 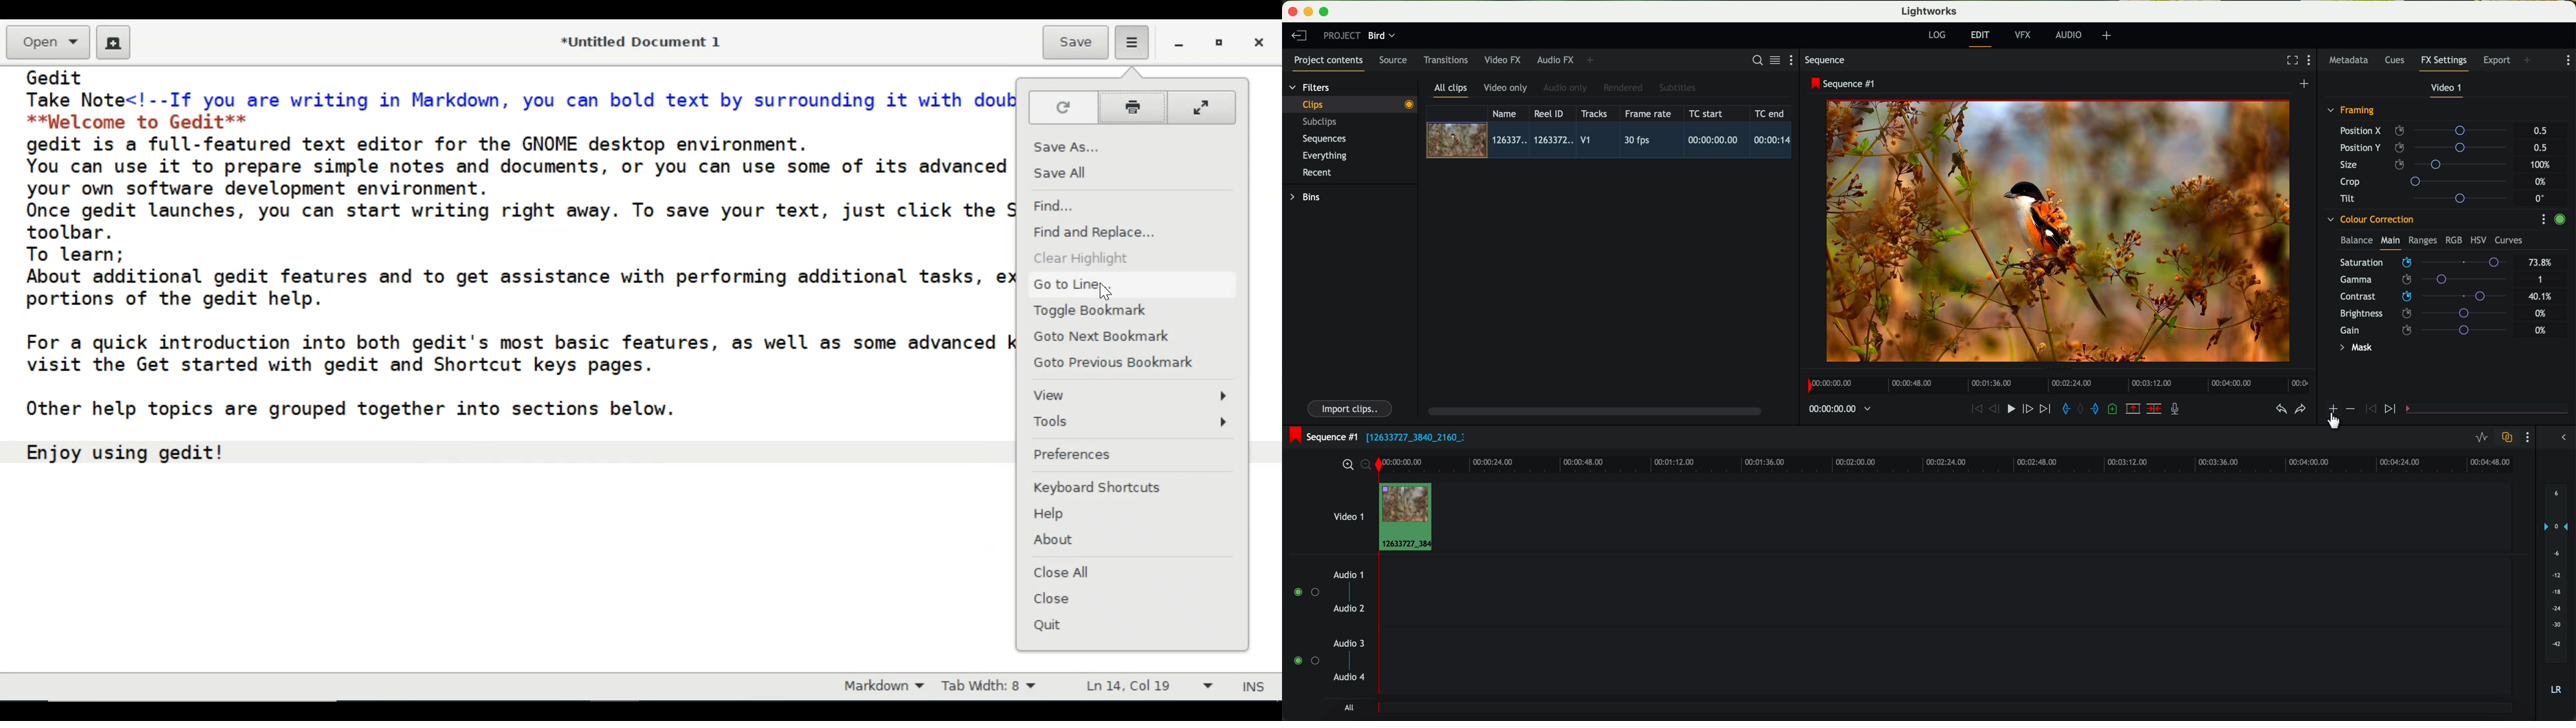 What do you see at coordinates (1310, 87) in the screenshot?
I see `filters` at bounding box center [1310, 87].